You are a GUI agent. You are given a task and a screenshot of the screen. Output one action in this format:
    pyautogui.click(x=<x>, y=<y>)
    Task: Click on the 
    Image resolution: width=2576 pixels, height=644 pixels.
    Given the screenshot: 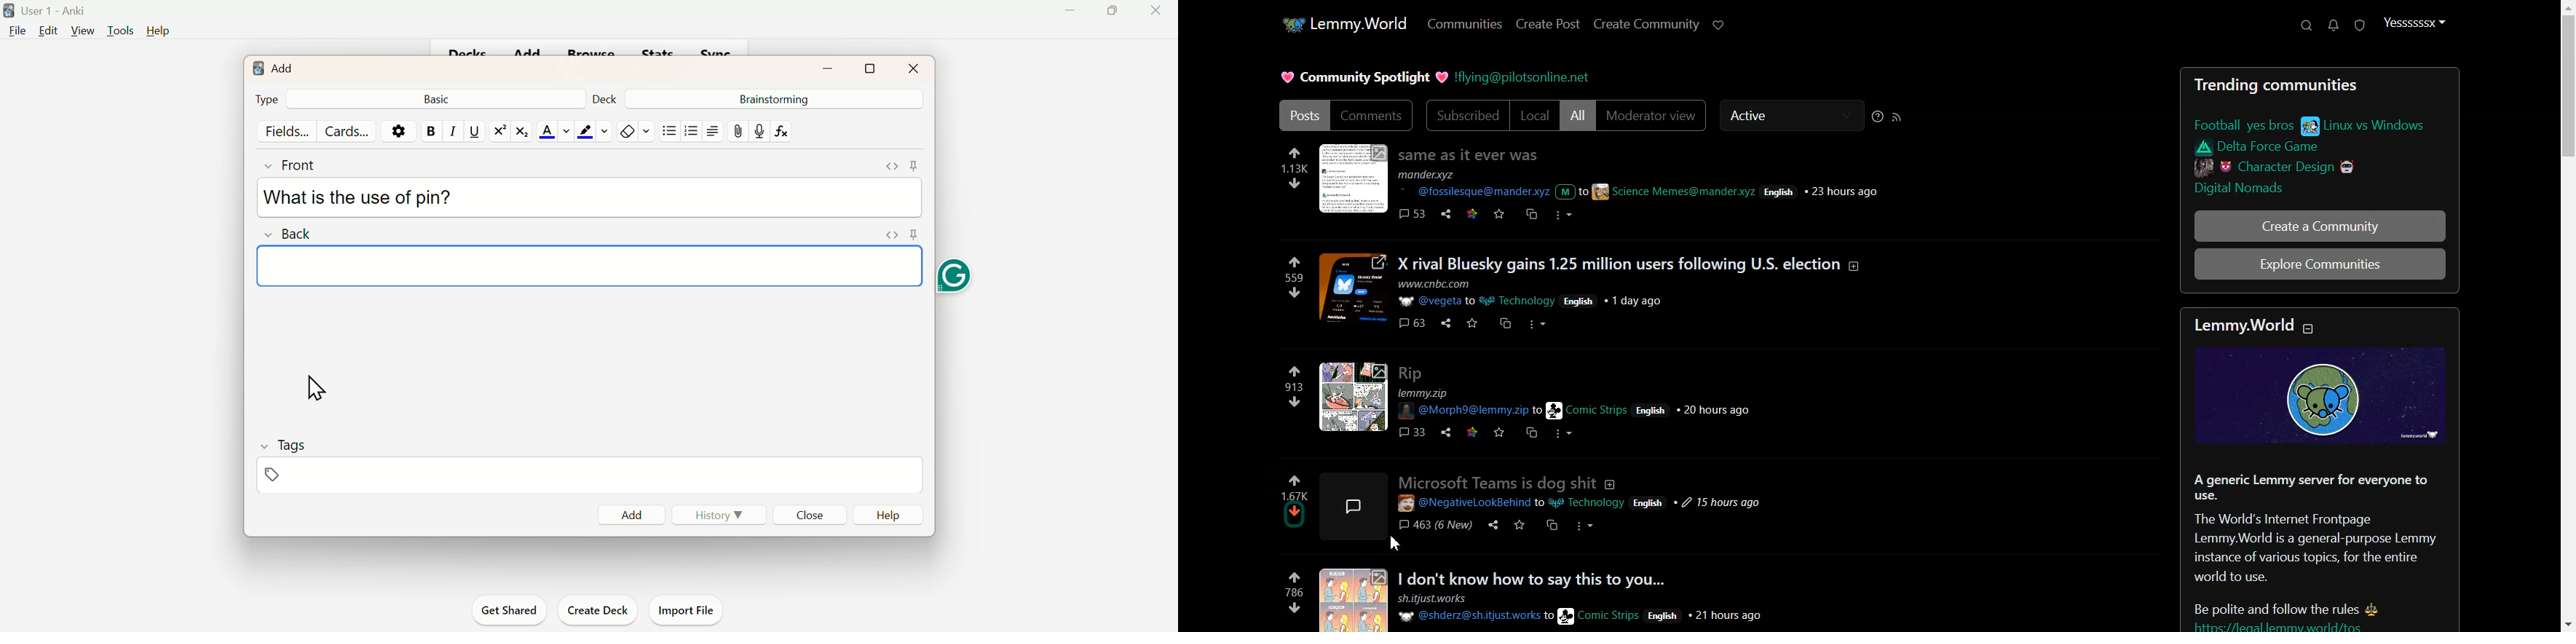 What is the action you would take?
    pyautogui.click(x=50, y=29)
    